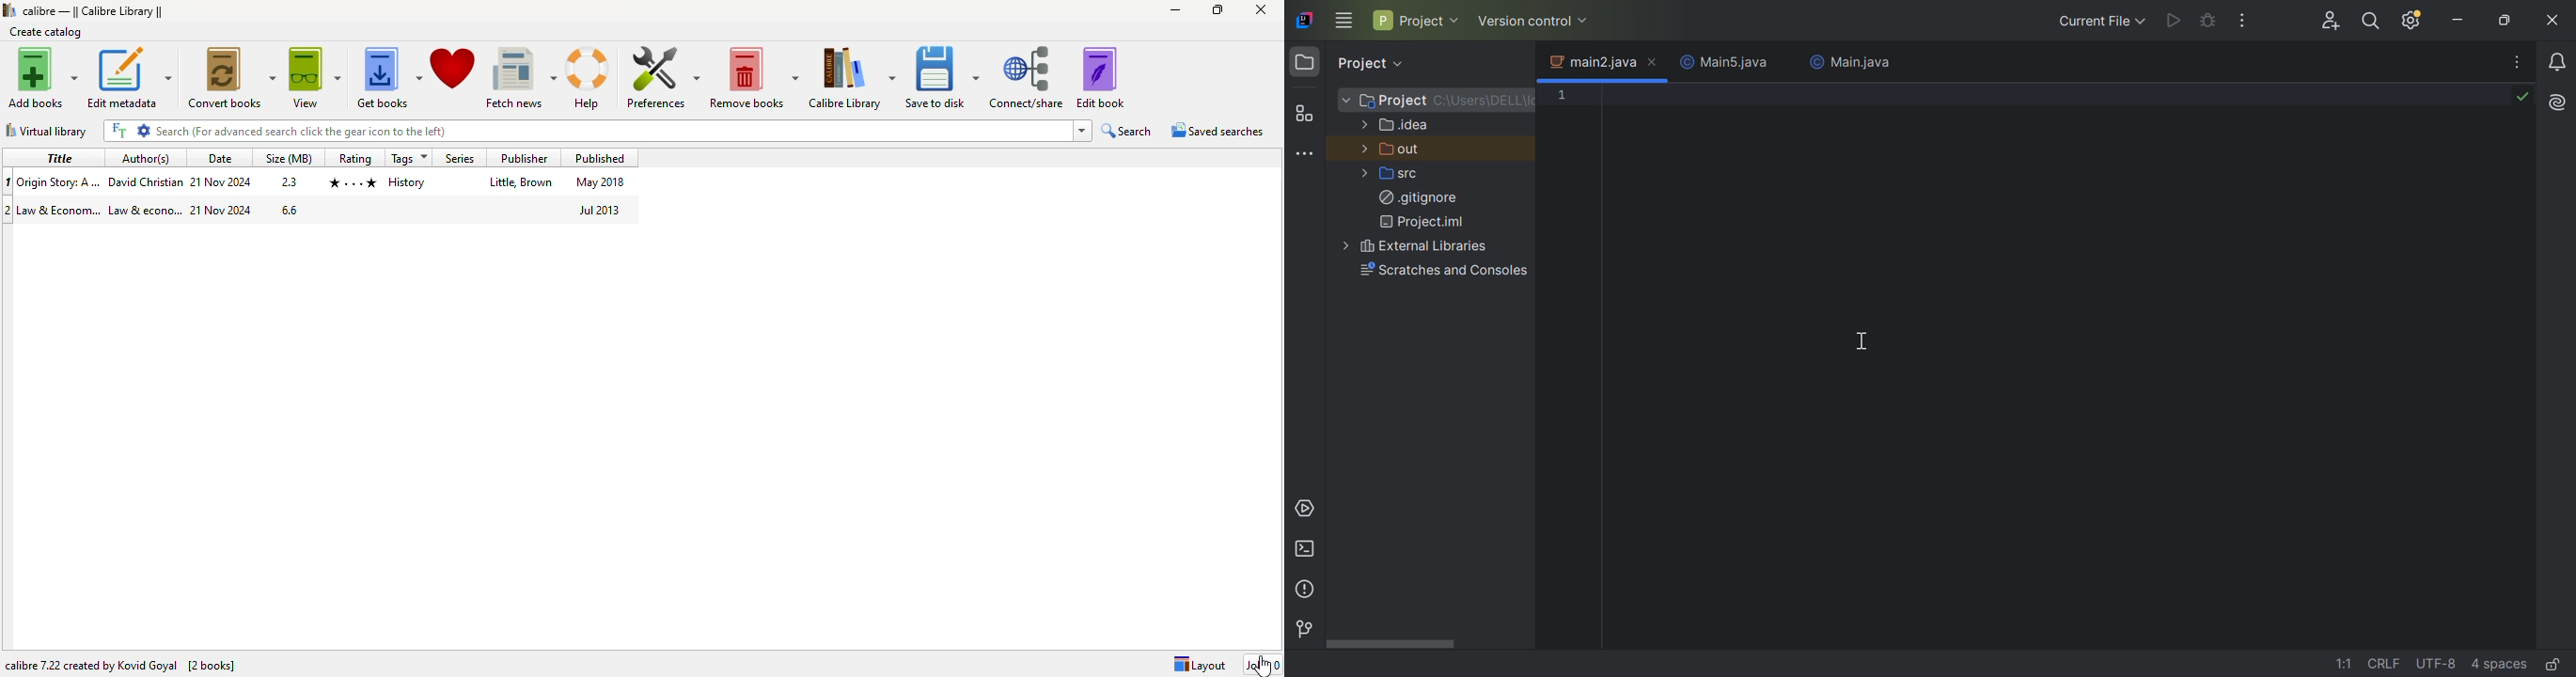  I want to click on Jobs: 0, so click(1264, 664).